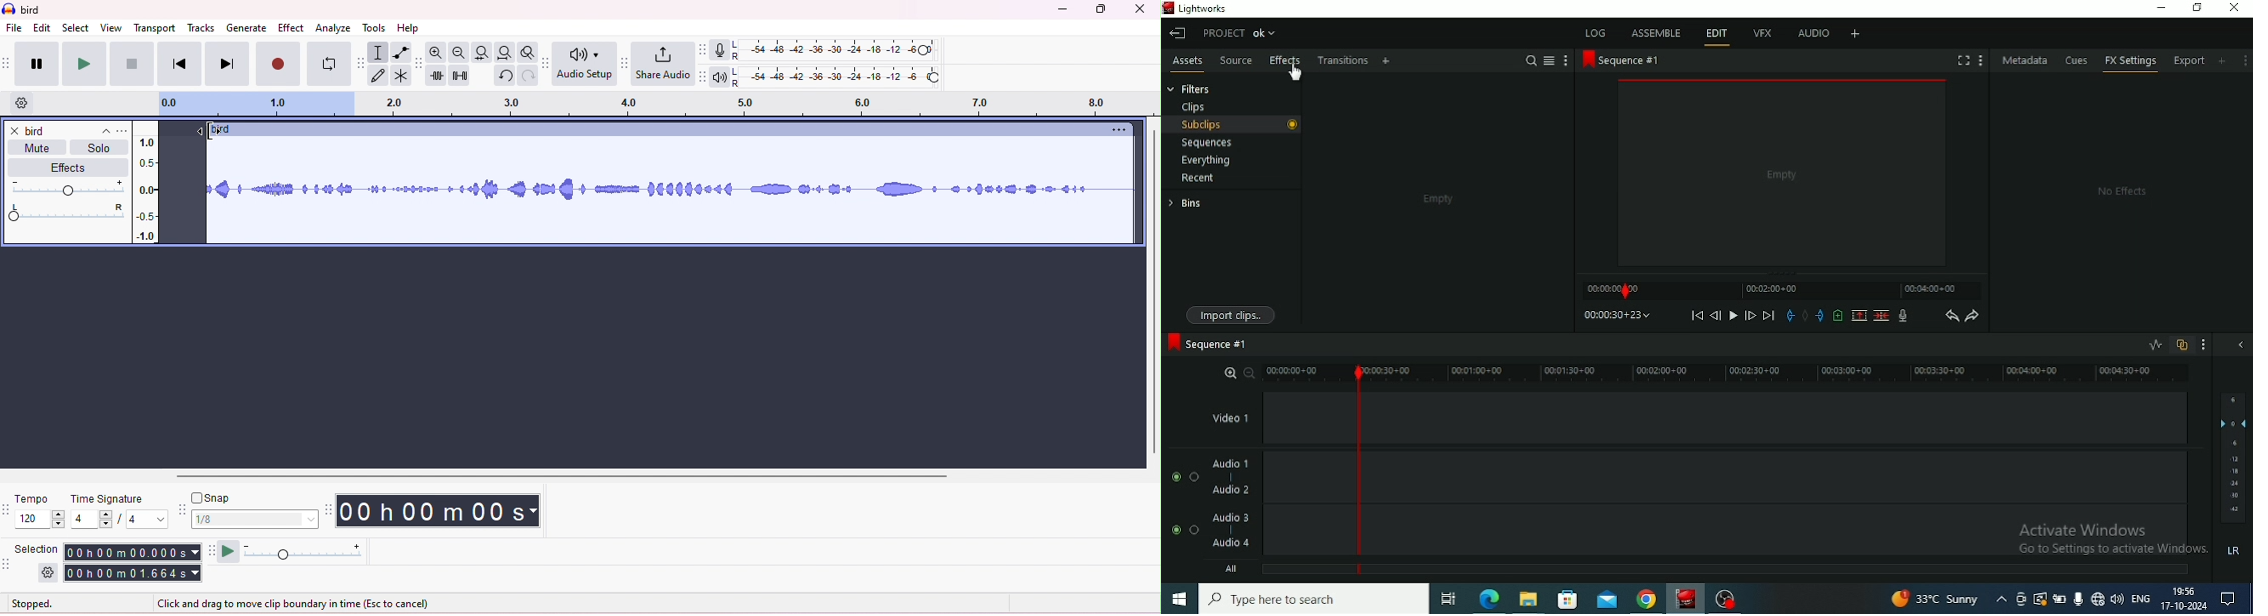  Describe the element at coordinates (2155, 344) in the screenshot. I see `Toggle audio level editing` at that location.